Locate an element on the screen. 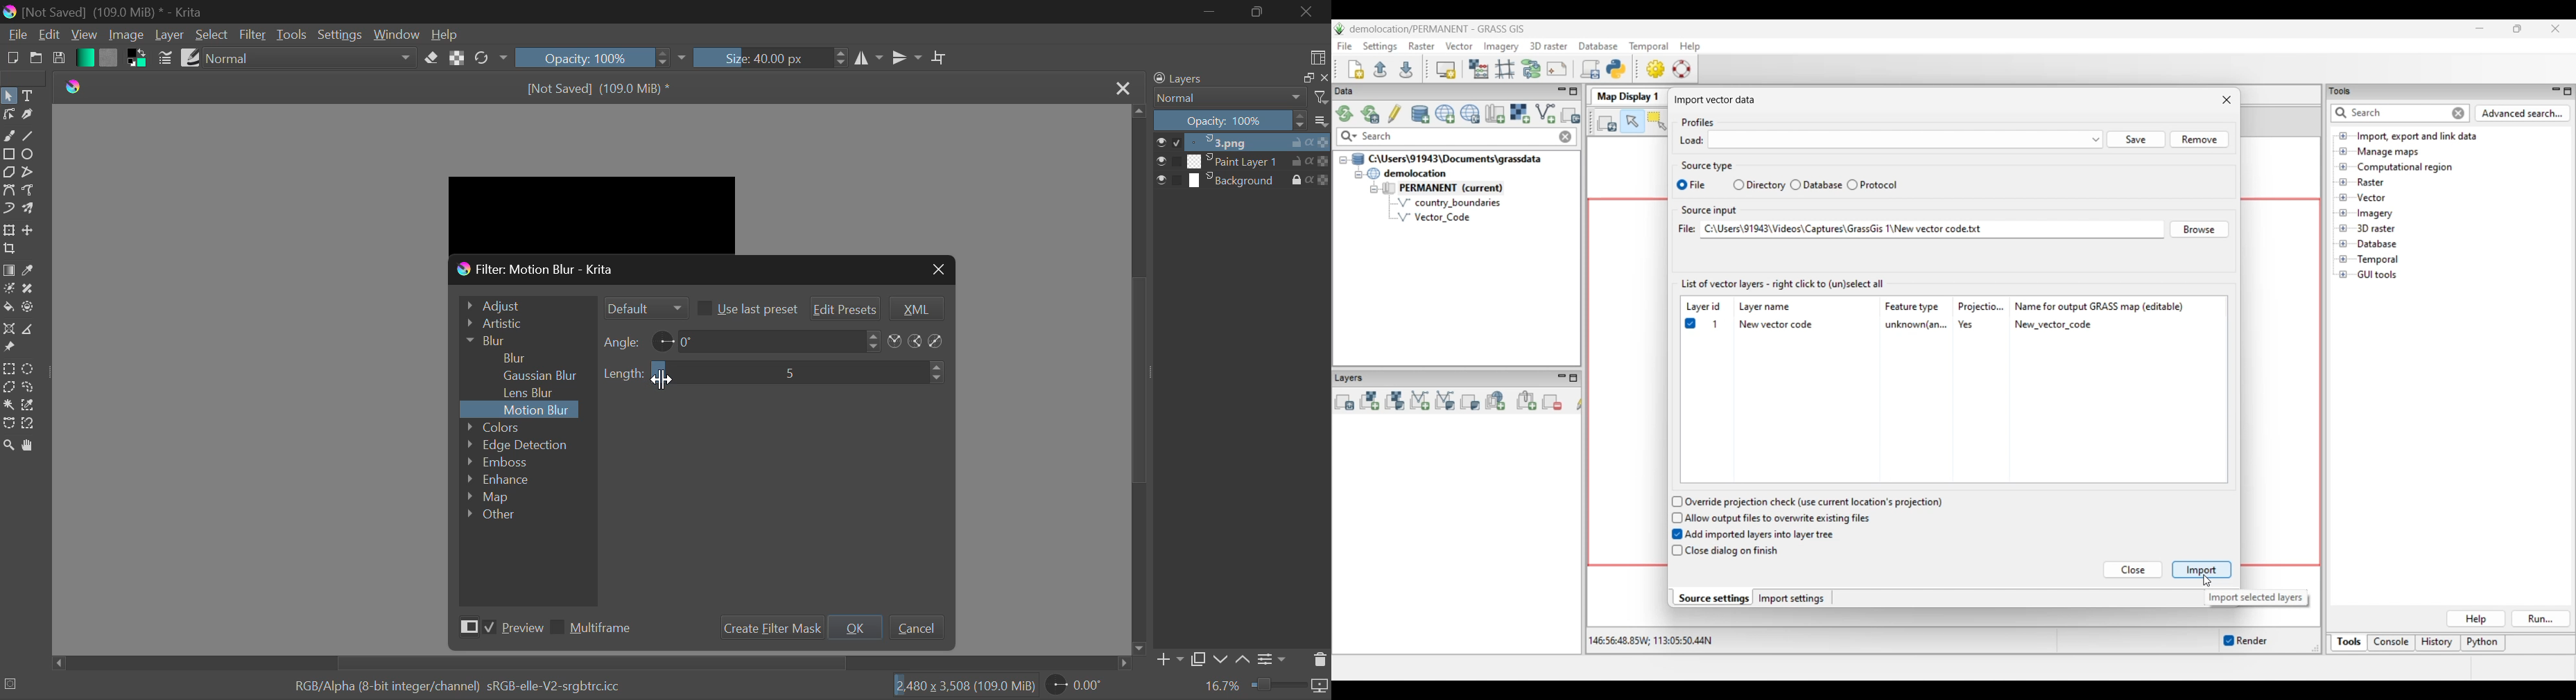 The width and height of the screenshot is (2576, 700). Angle icons is located at coordinates (917, 342).